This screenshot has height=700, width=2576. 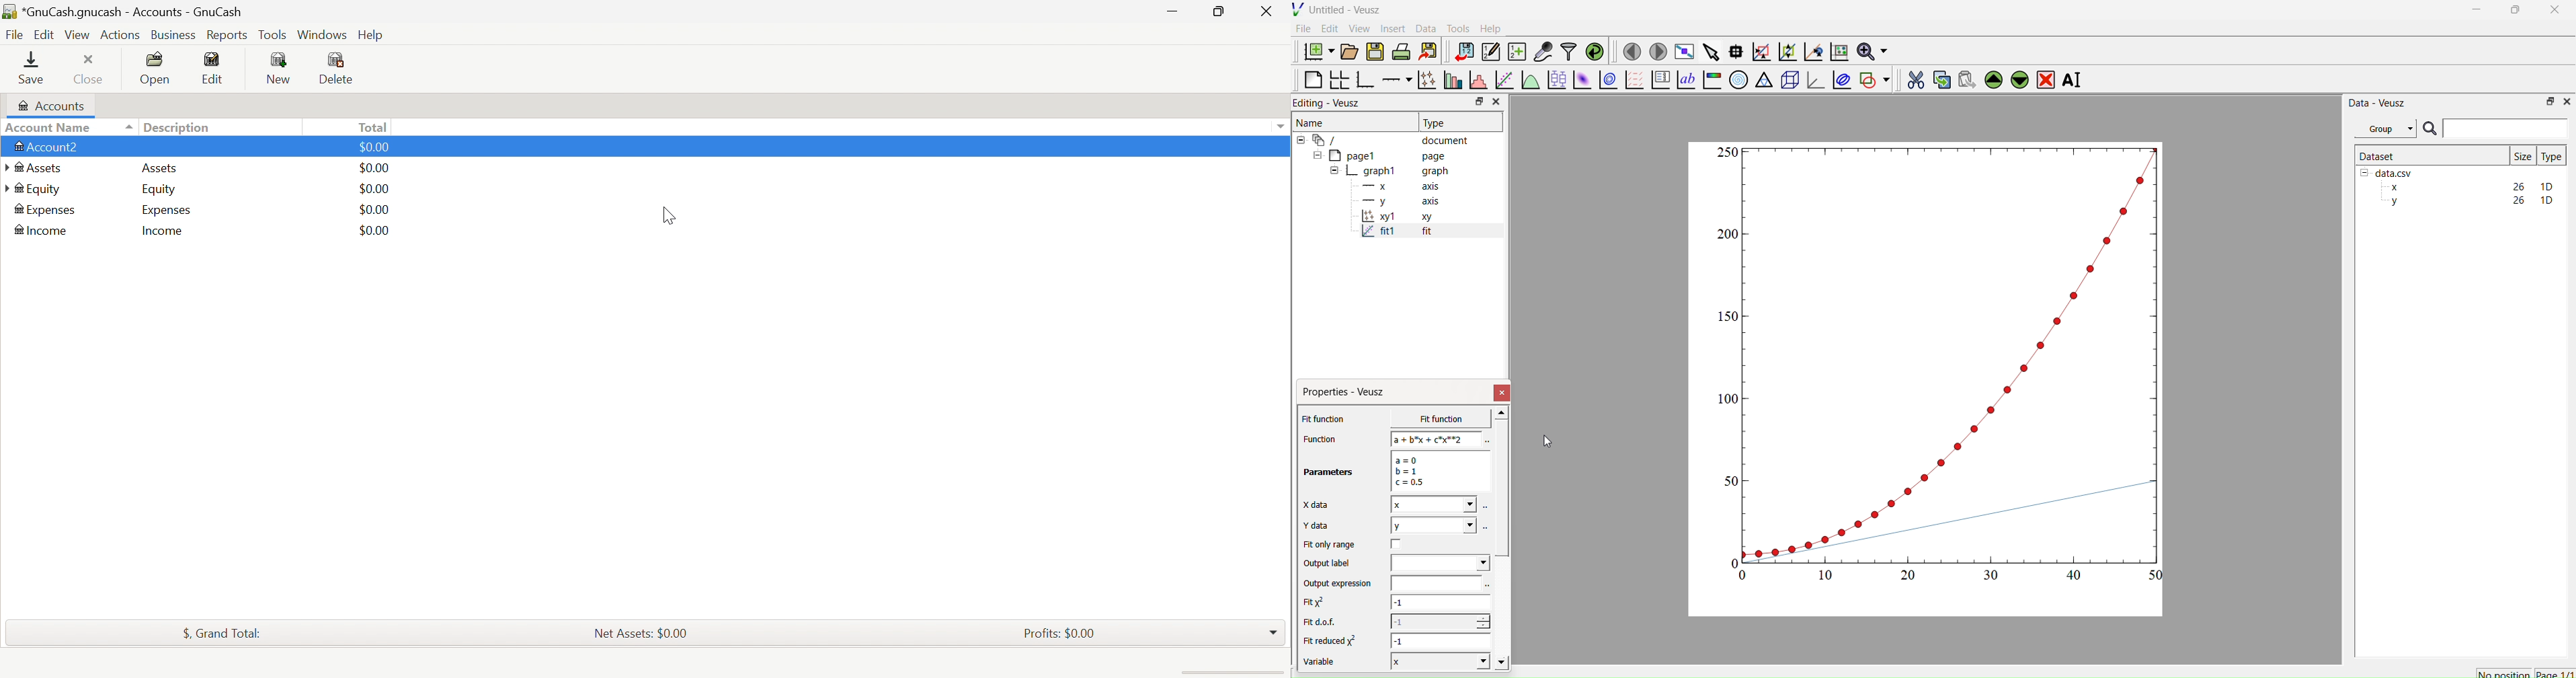 I want to click on Assets, so click(x=157, y=169).